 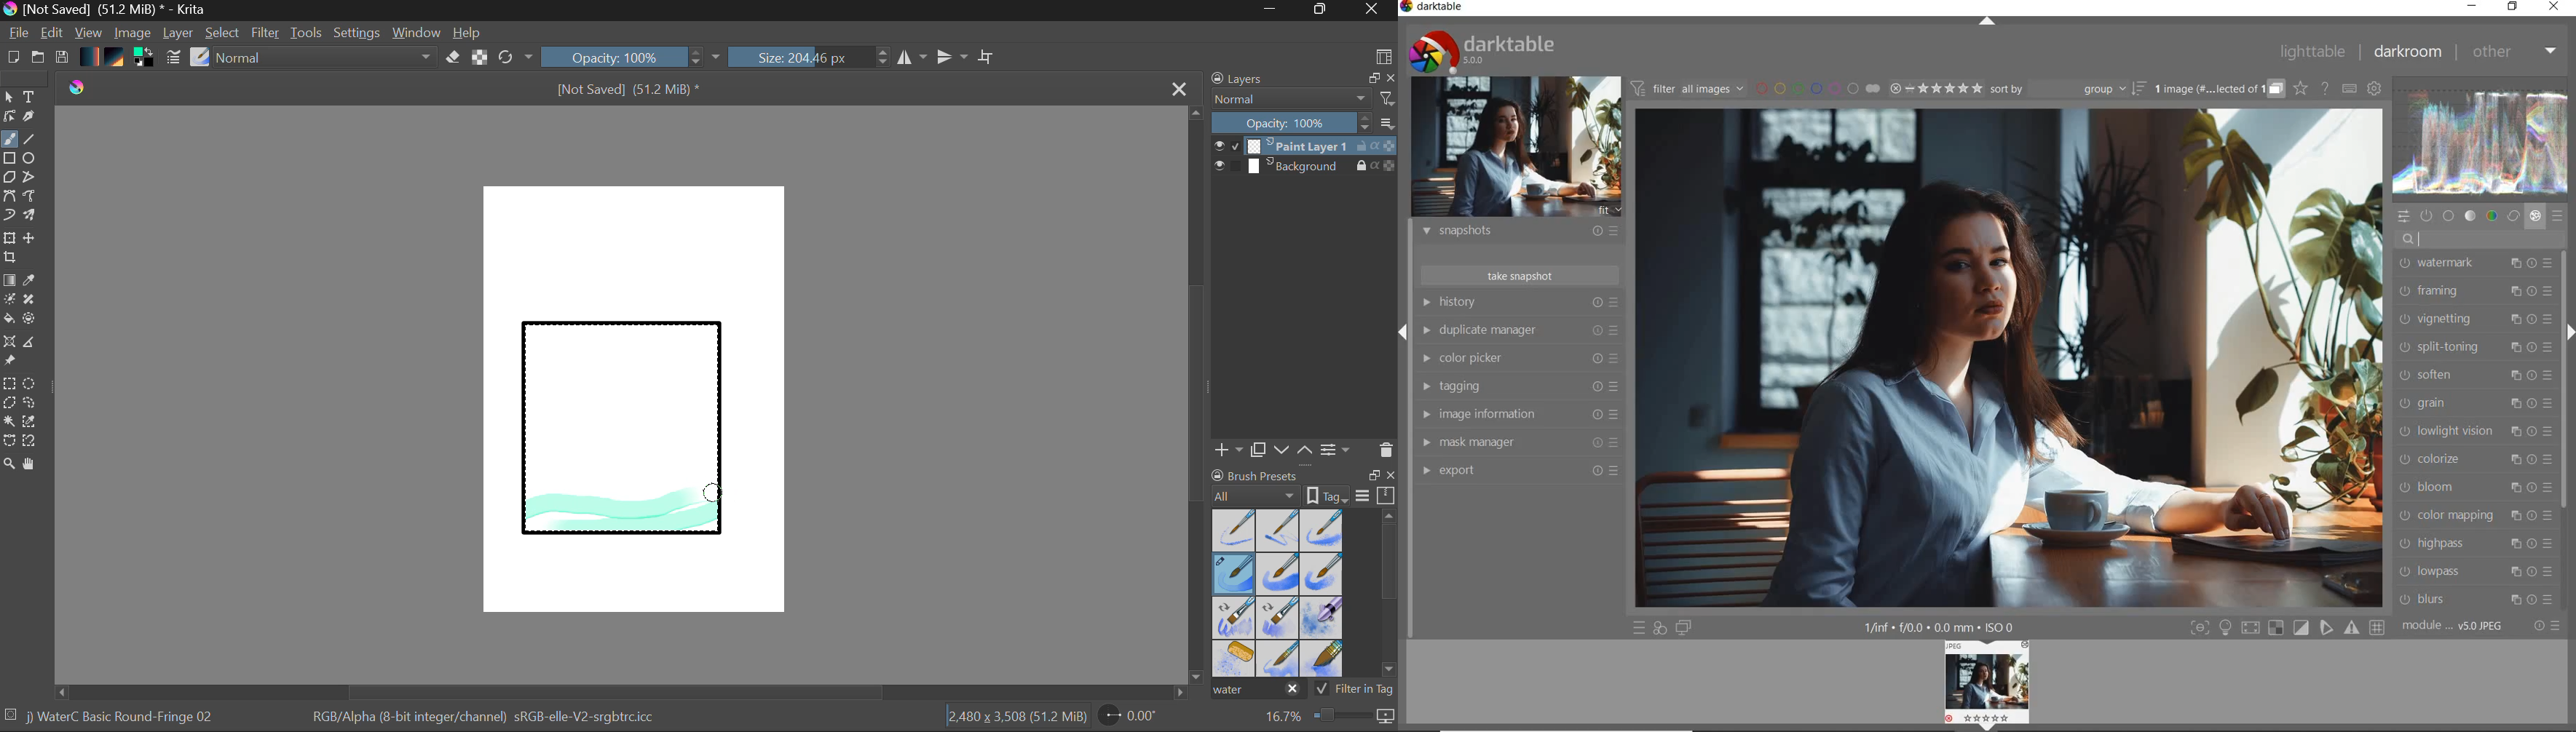 What do you see at coordinates (1989, 685) in the screenshot?
I see `Image preview` at bounding box center [1989, 685].